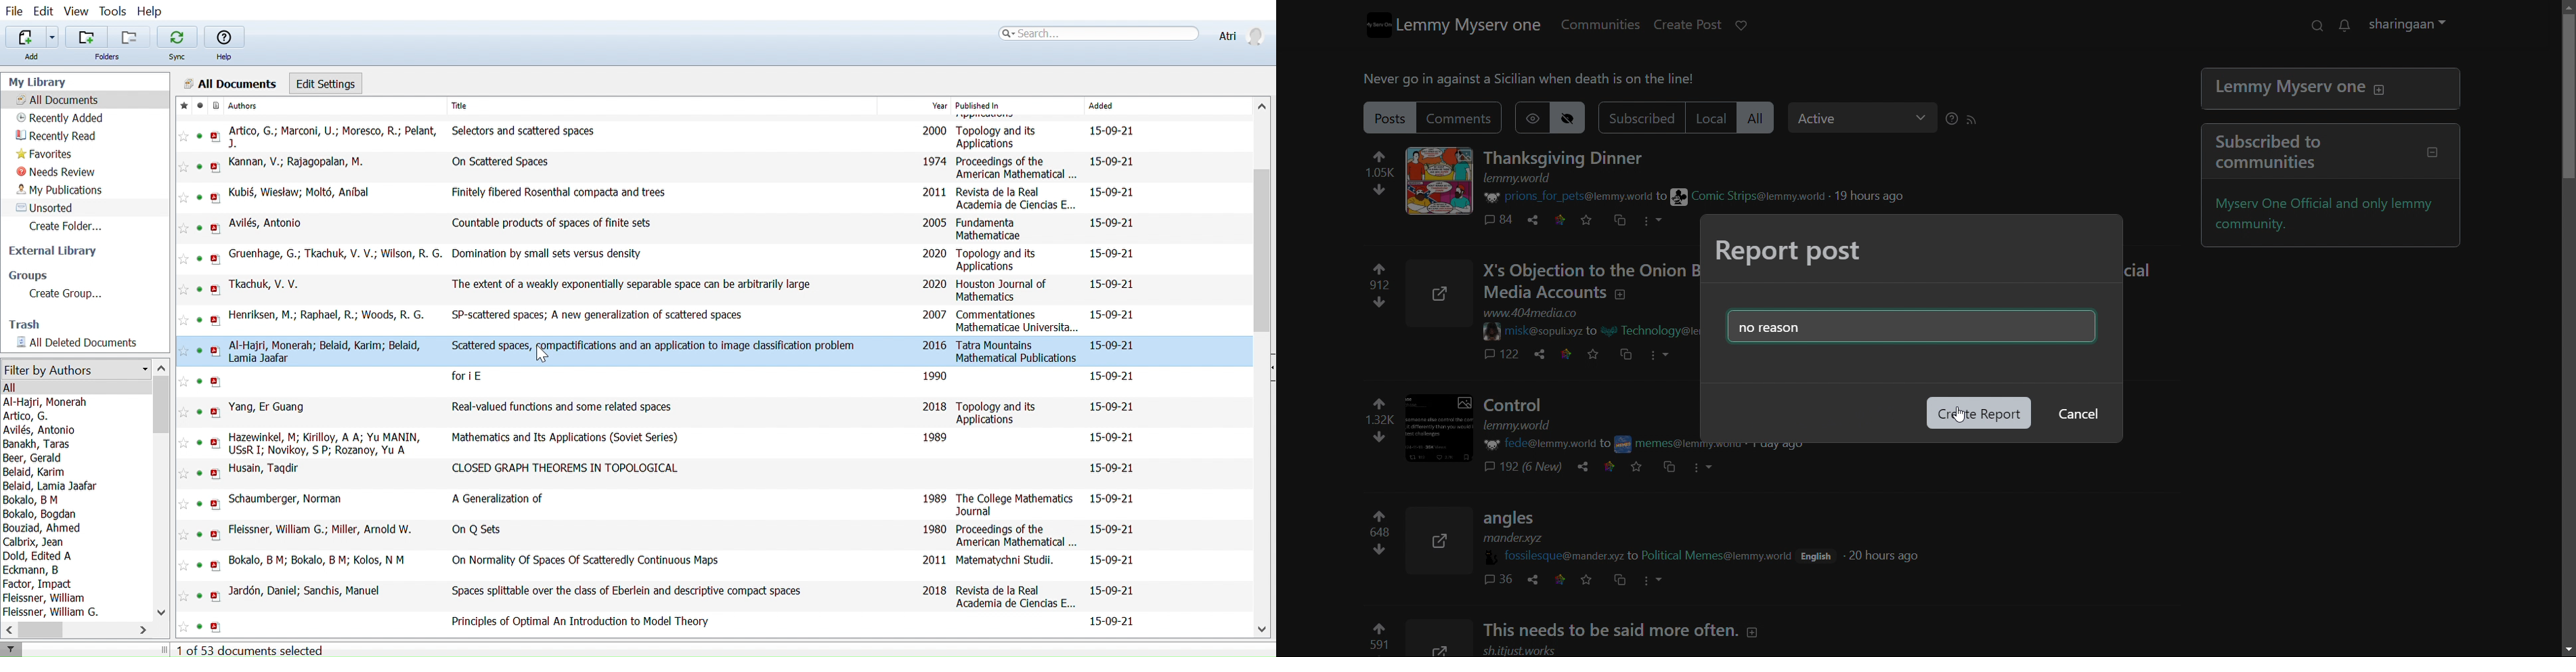 The height and width of the screenshot is (672, 2576). What do you see at coordinates (269, 283) in the screenshot?
I see `Tkachuk, V.V.` at bounding box center [269, 283].